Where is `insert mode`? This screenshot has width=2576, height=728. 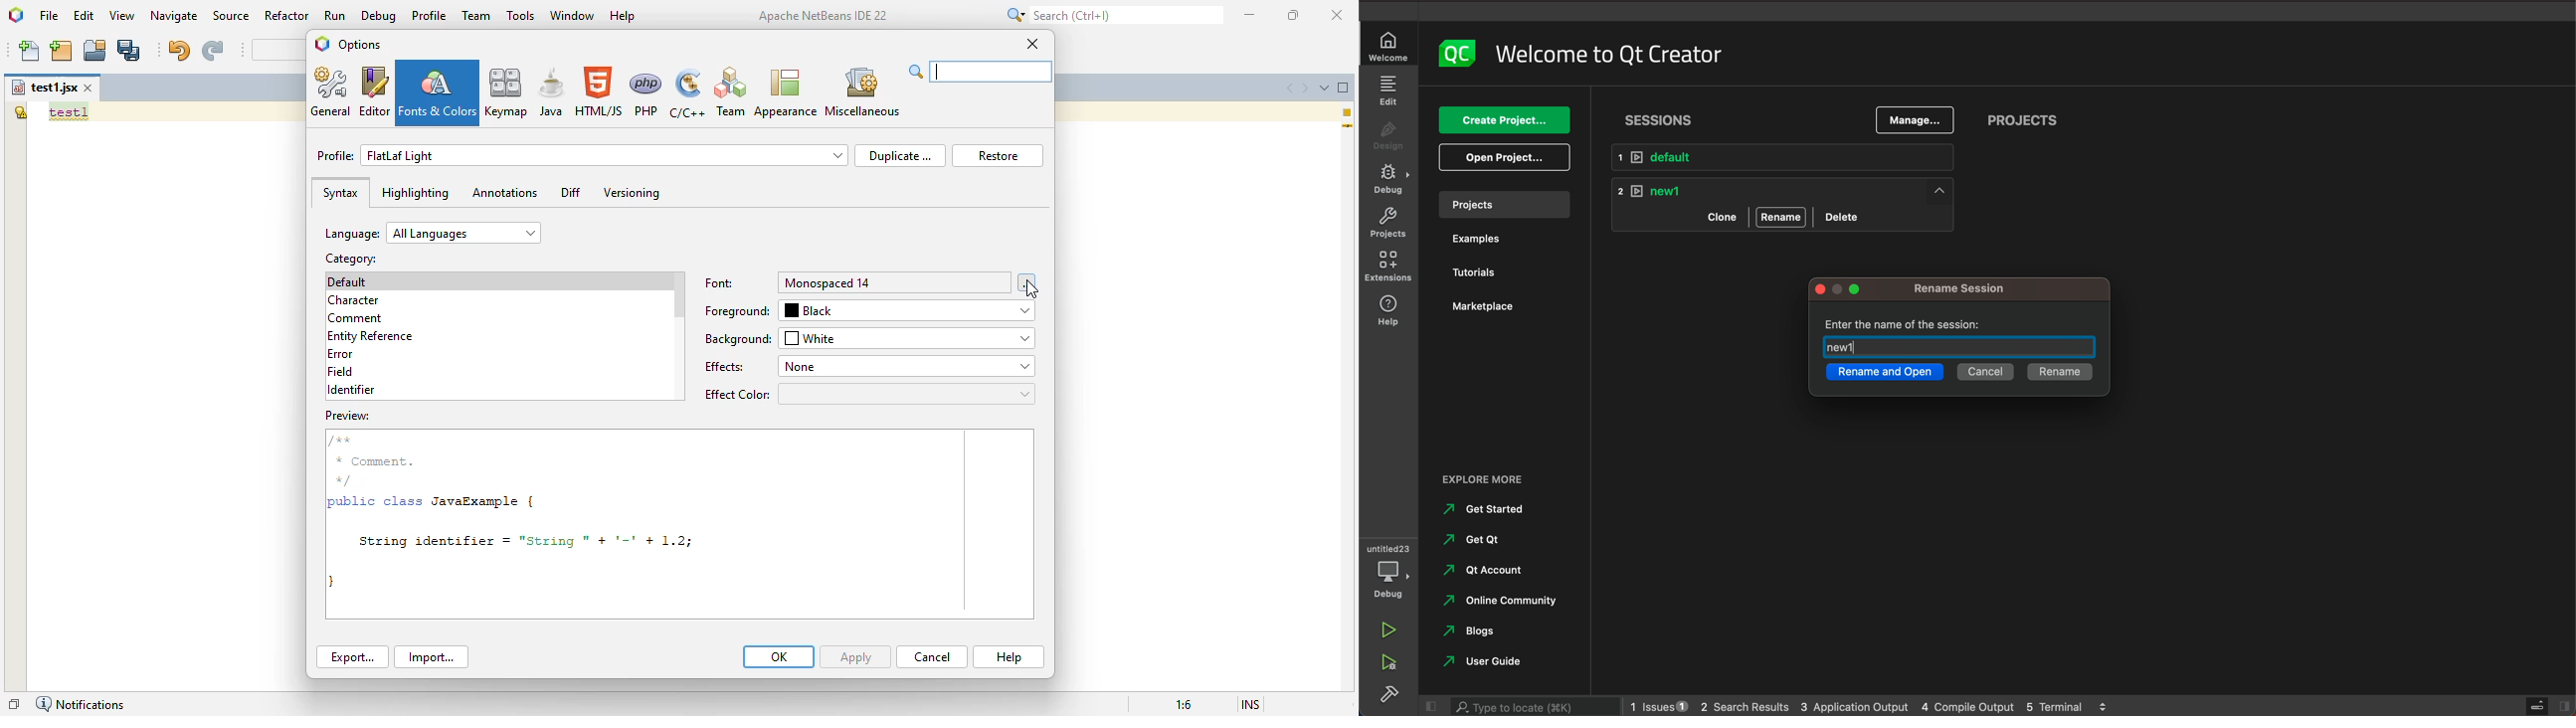 insert mode is located at coordinates (1251, 705).